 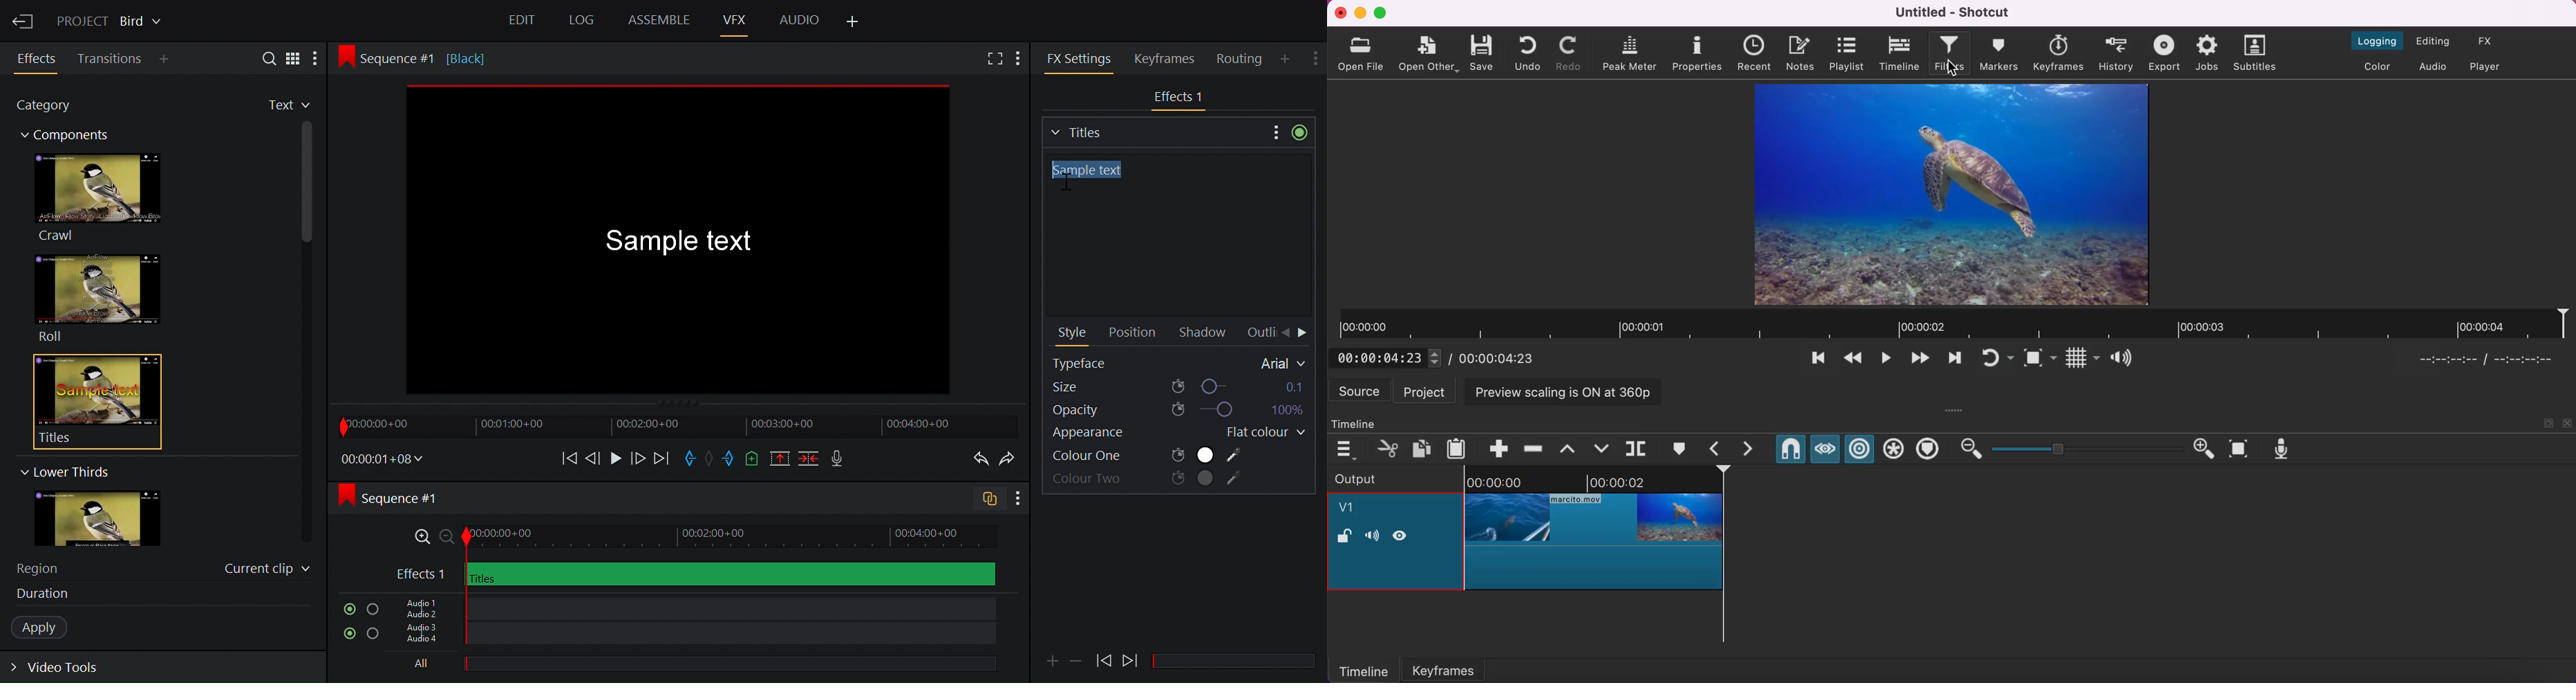 I want to click on snap, so click(x=1790, y=451).